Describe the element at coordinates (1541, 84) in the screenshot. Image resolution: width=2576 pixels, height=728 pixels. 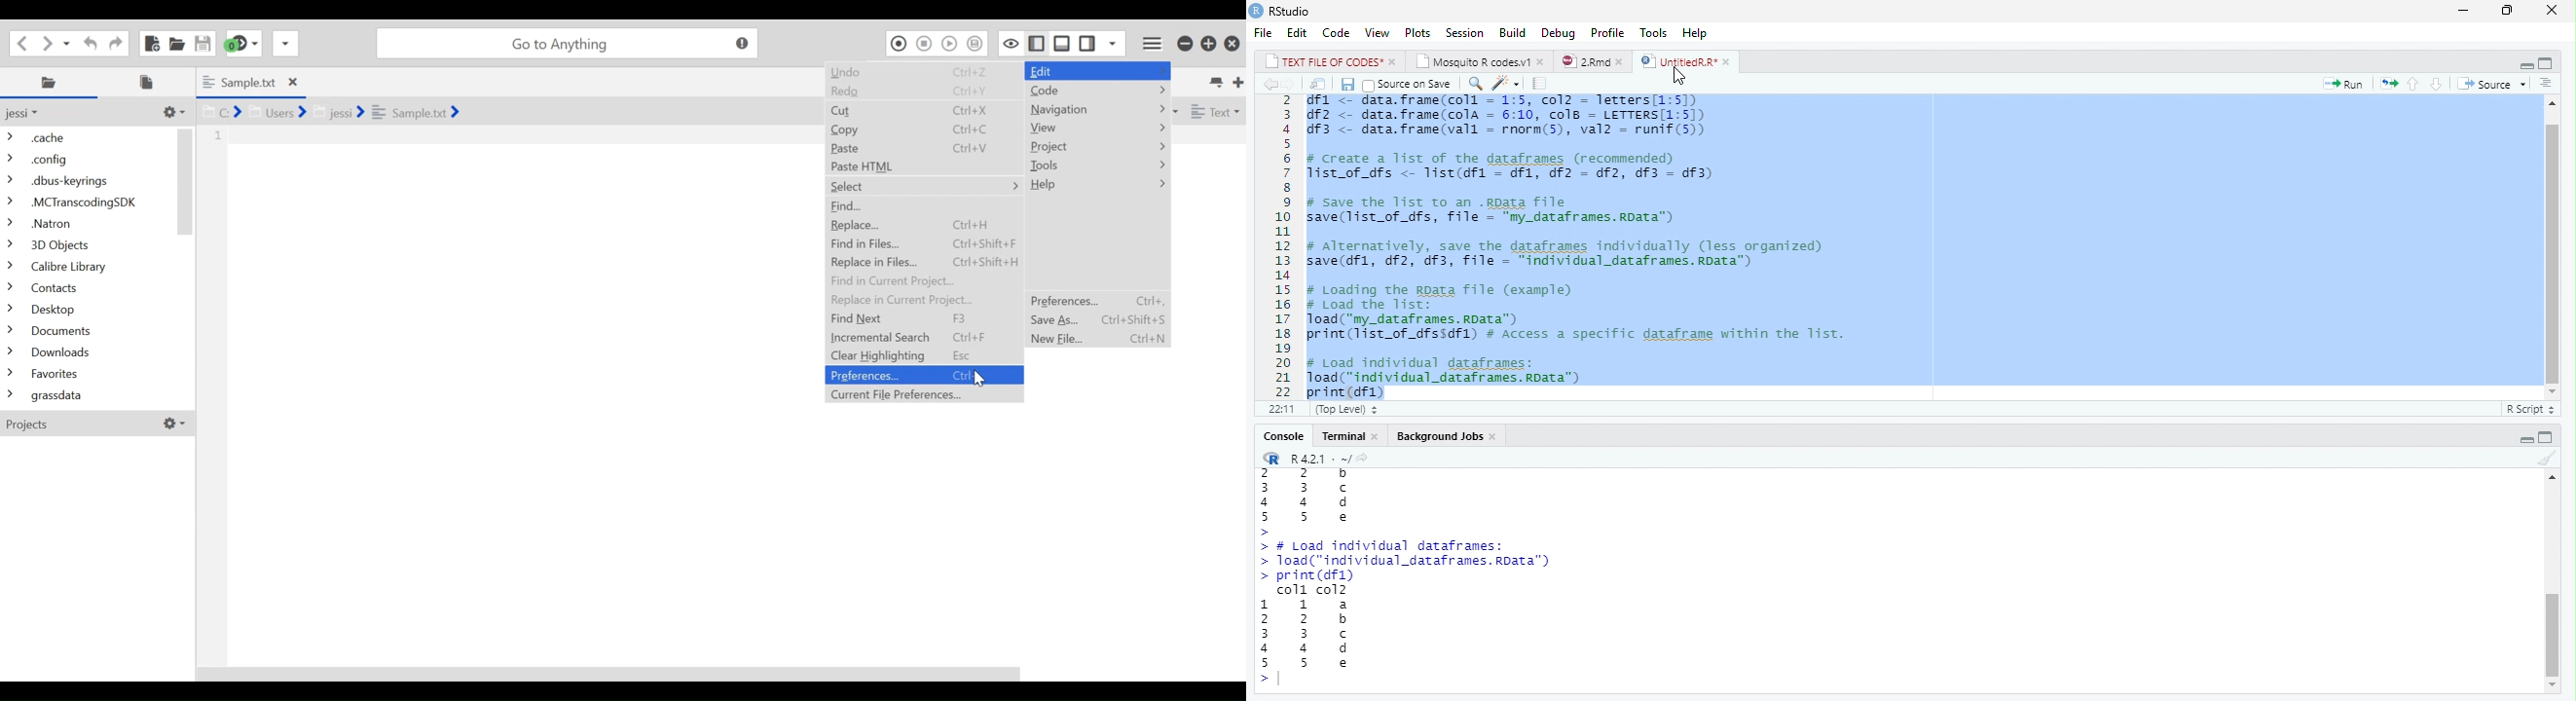
I see `Guidelines` at that location.